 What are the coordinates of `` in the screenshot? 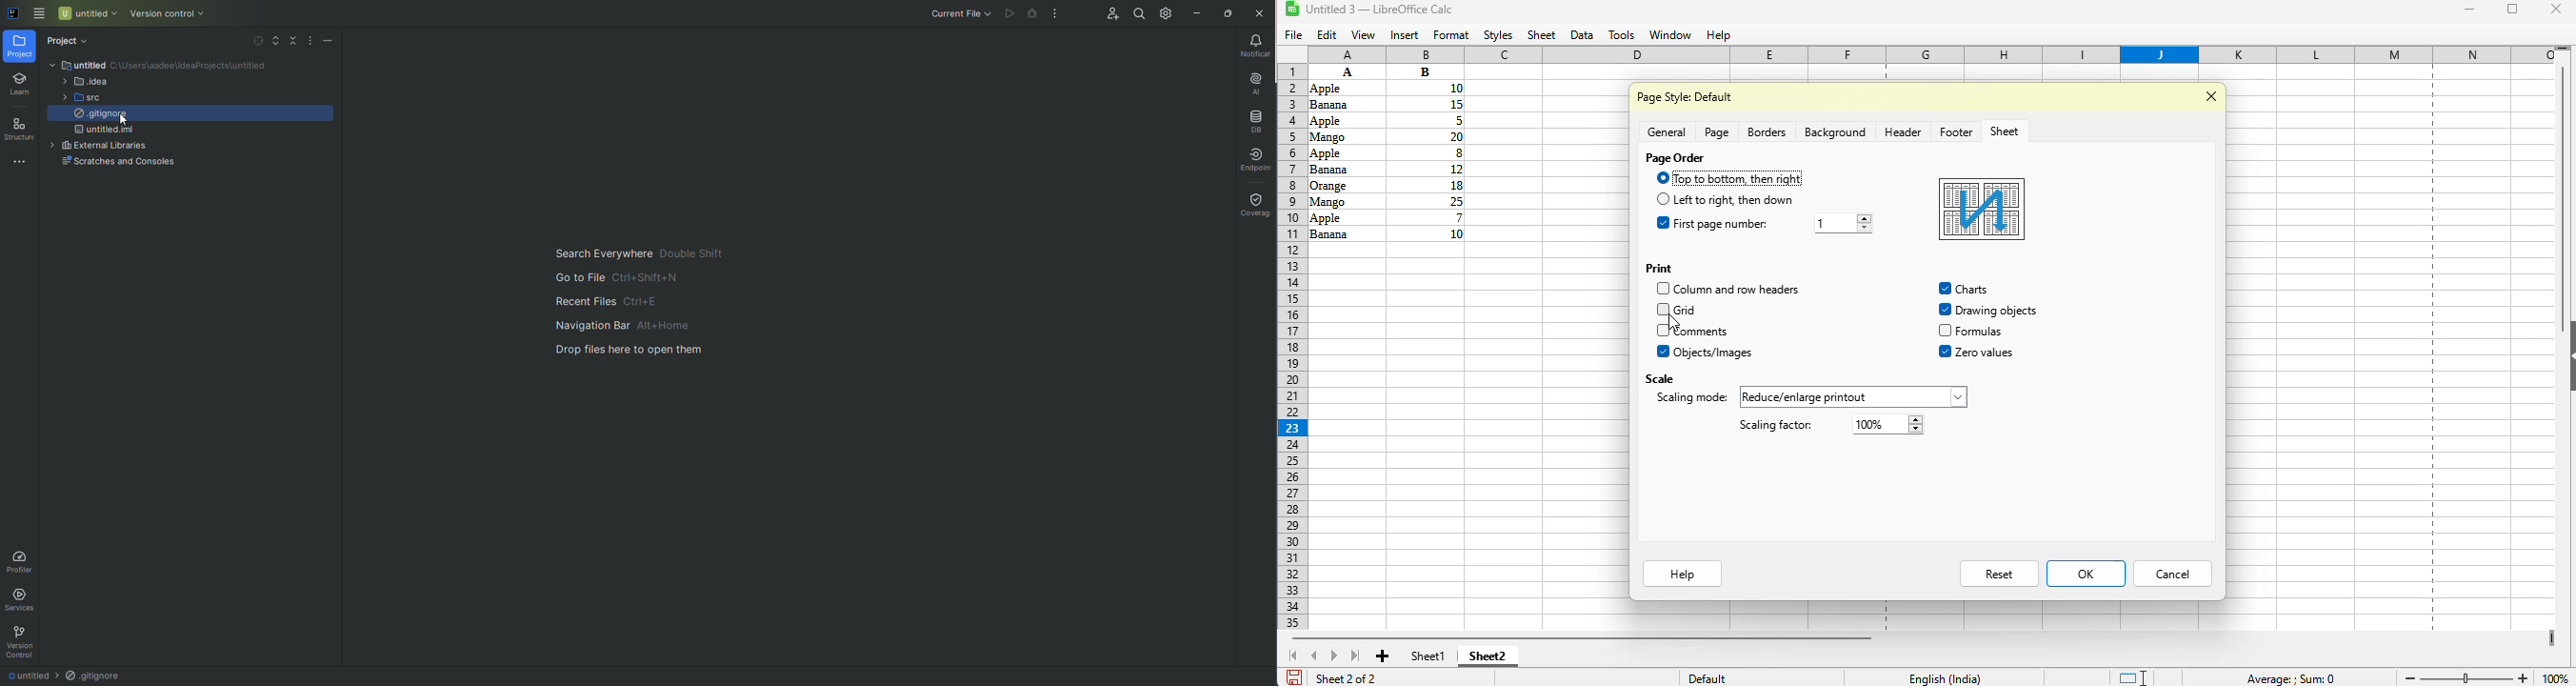 It's located at (1348, 217).